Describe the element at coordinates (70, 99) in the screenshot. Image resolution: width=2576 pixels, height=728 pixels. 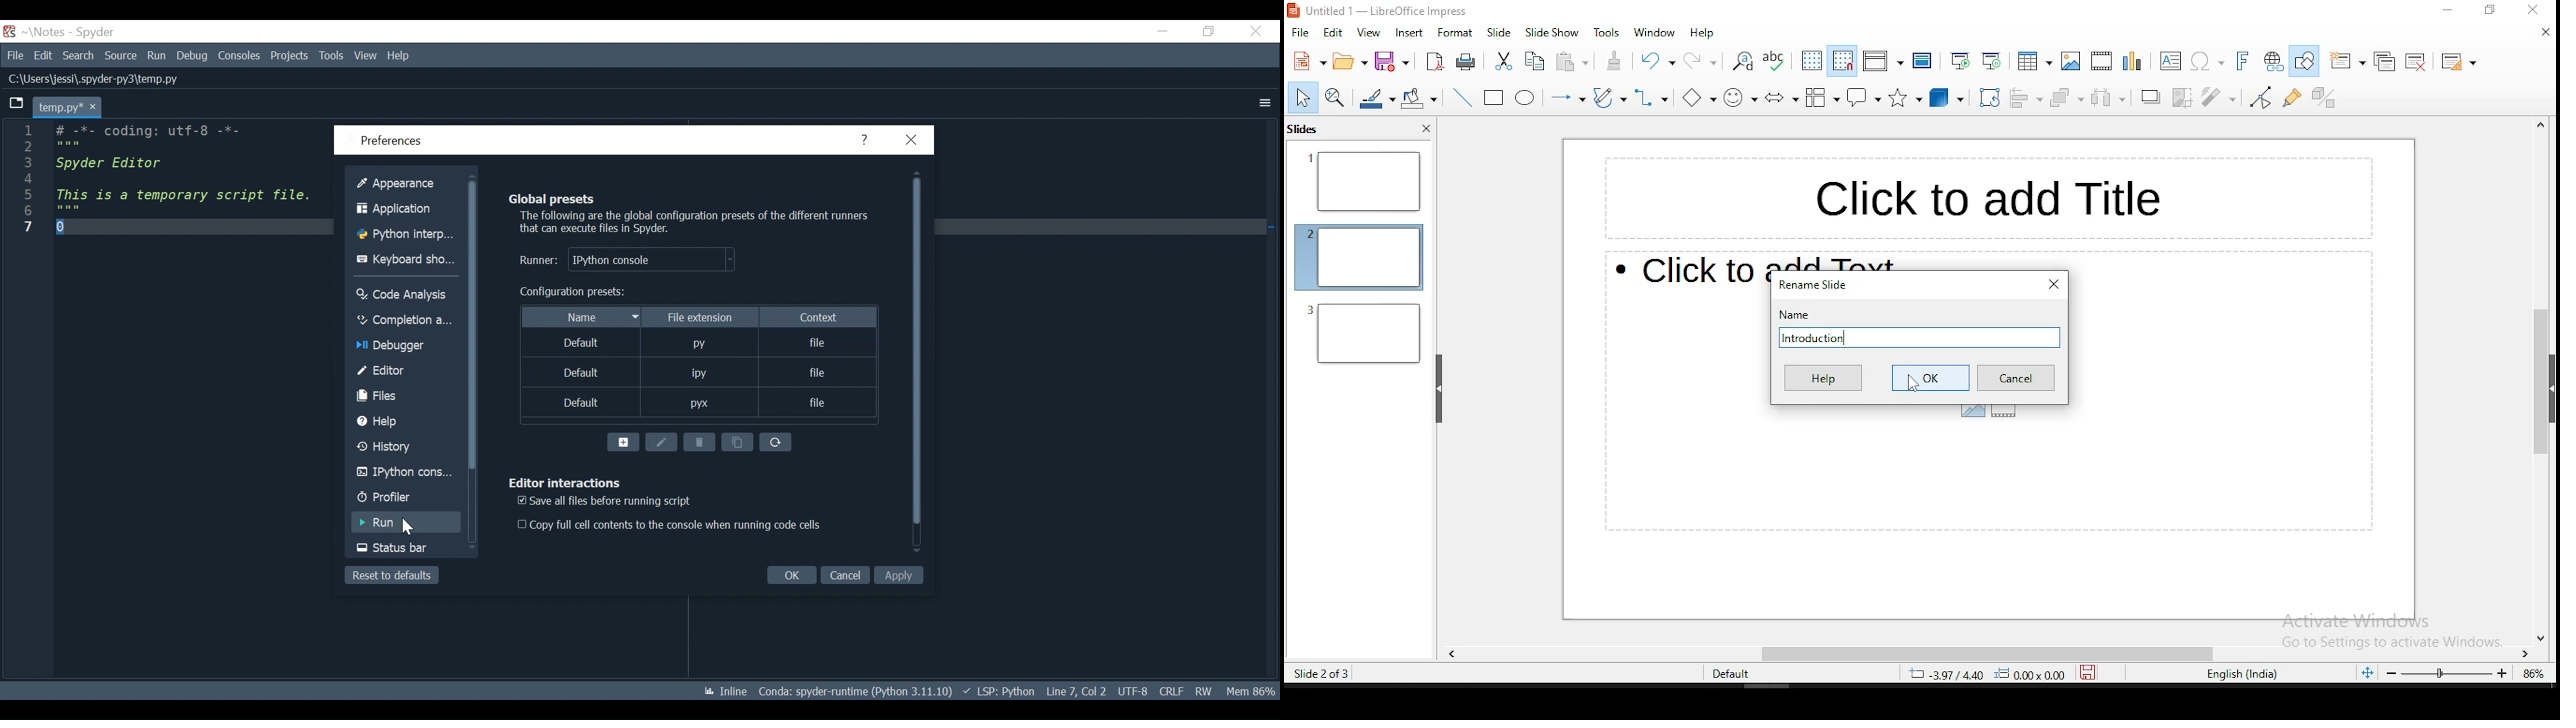
I see `current tab` at that location.